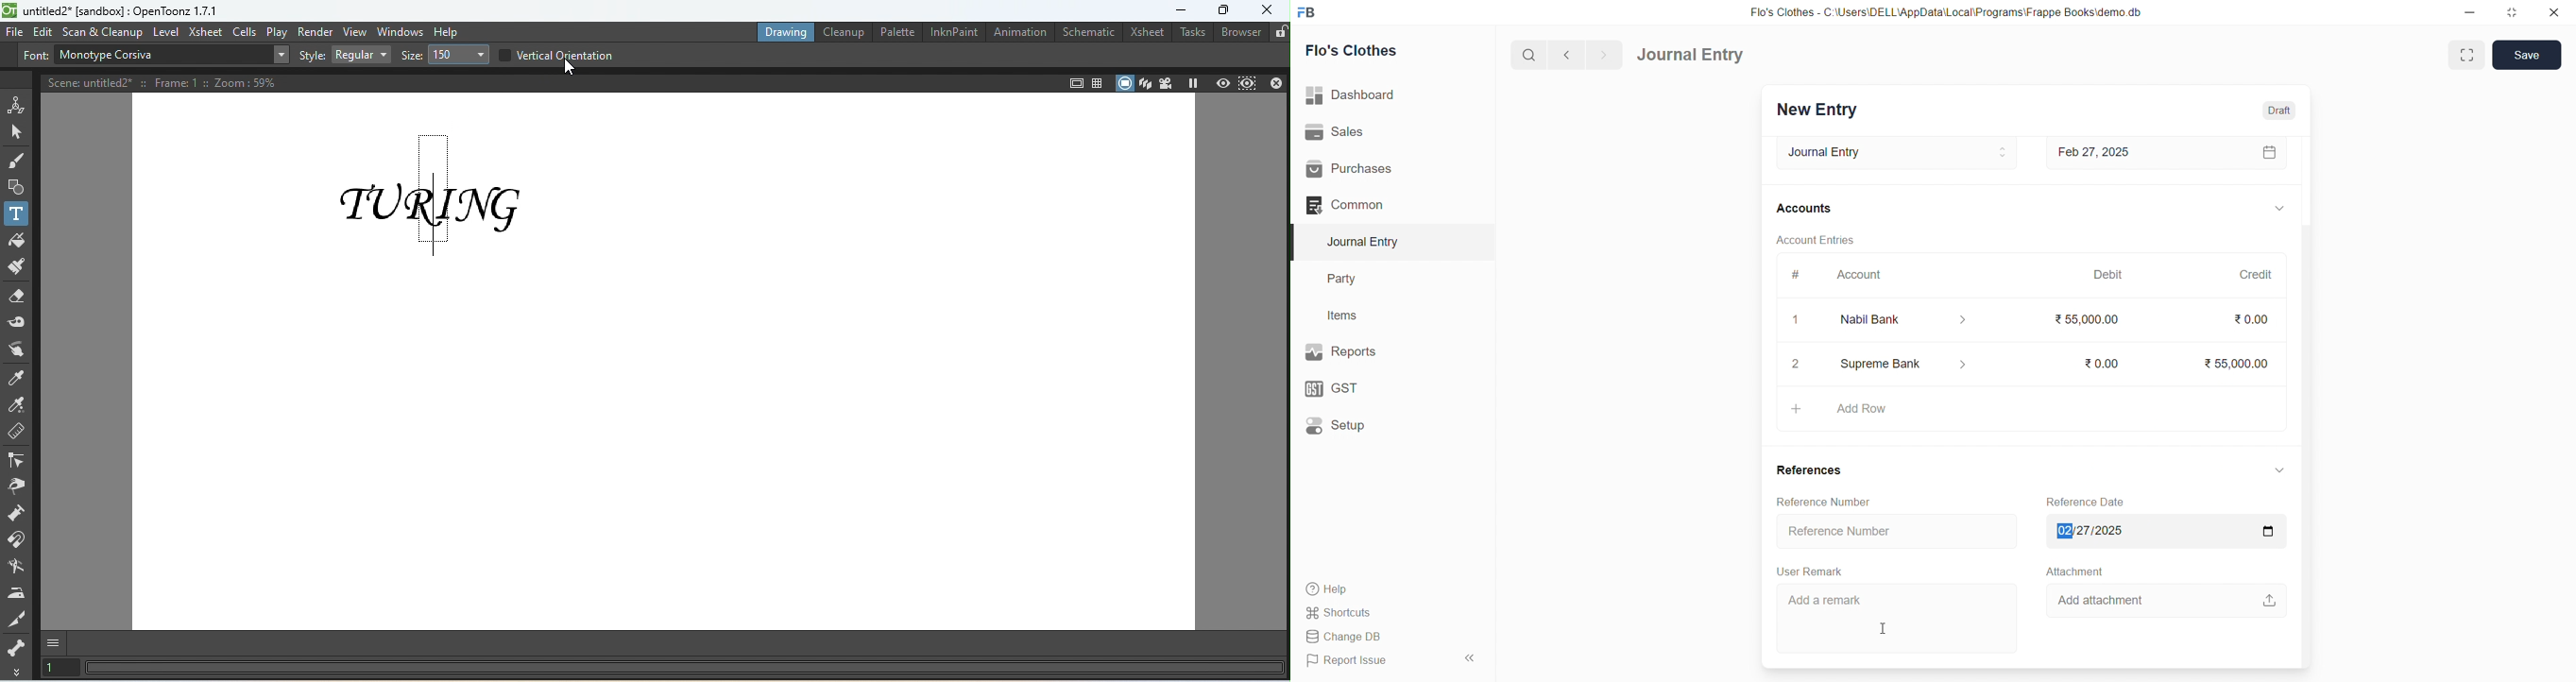 Image resolution: width=2576 pixels, height=700 pixels. What do you see at coordinates (1568, 56) in the screenshot?
I see `navigate backward` at bounding box center [1568, 56].